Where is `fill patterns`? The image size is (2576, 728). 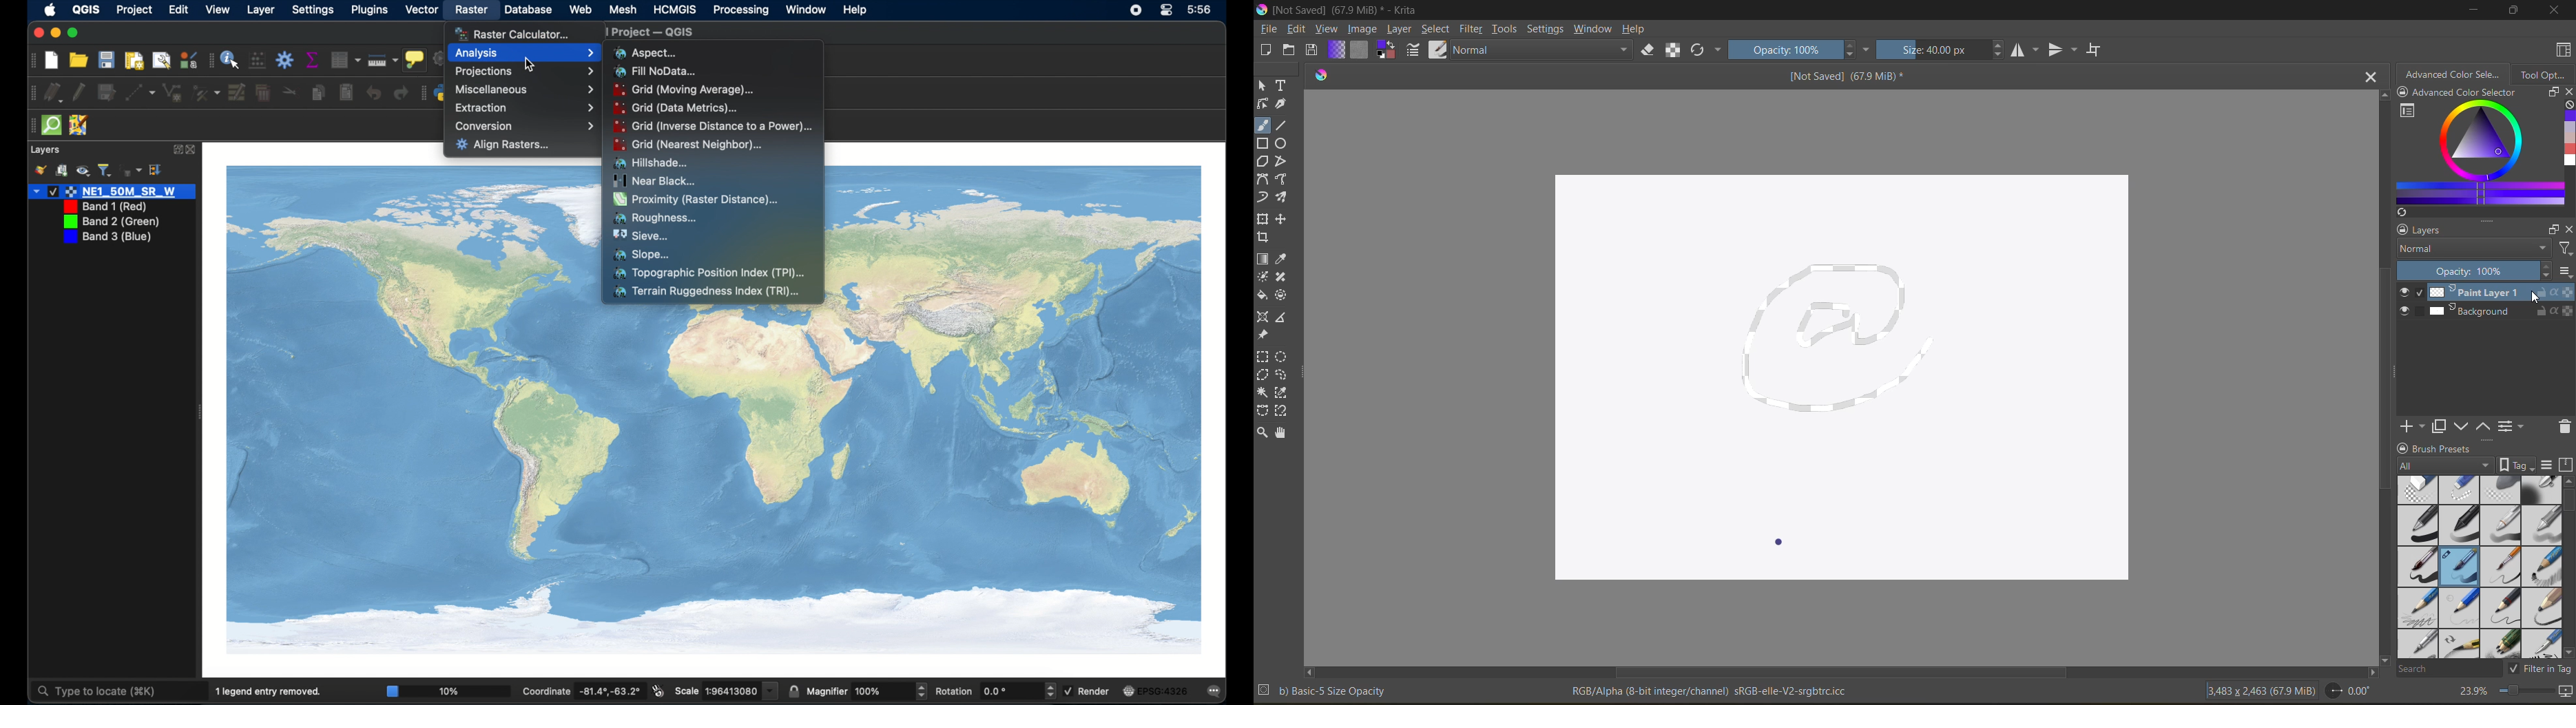 fill patterns is located at coordinates (1360, 50).